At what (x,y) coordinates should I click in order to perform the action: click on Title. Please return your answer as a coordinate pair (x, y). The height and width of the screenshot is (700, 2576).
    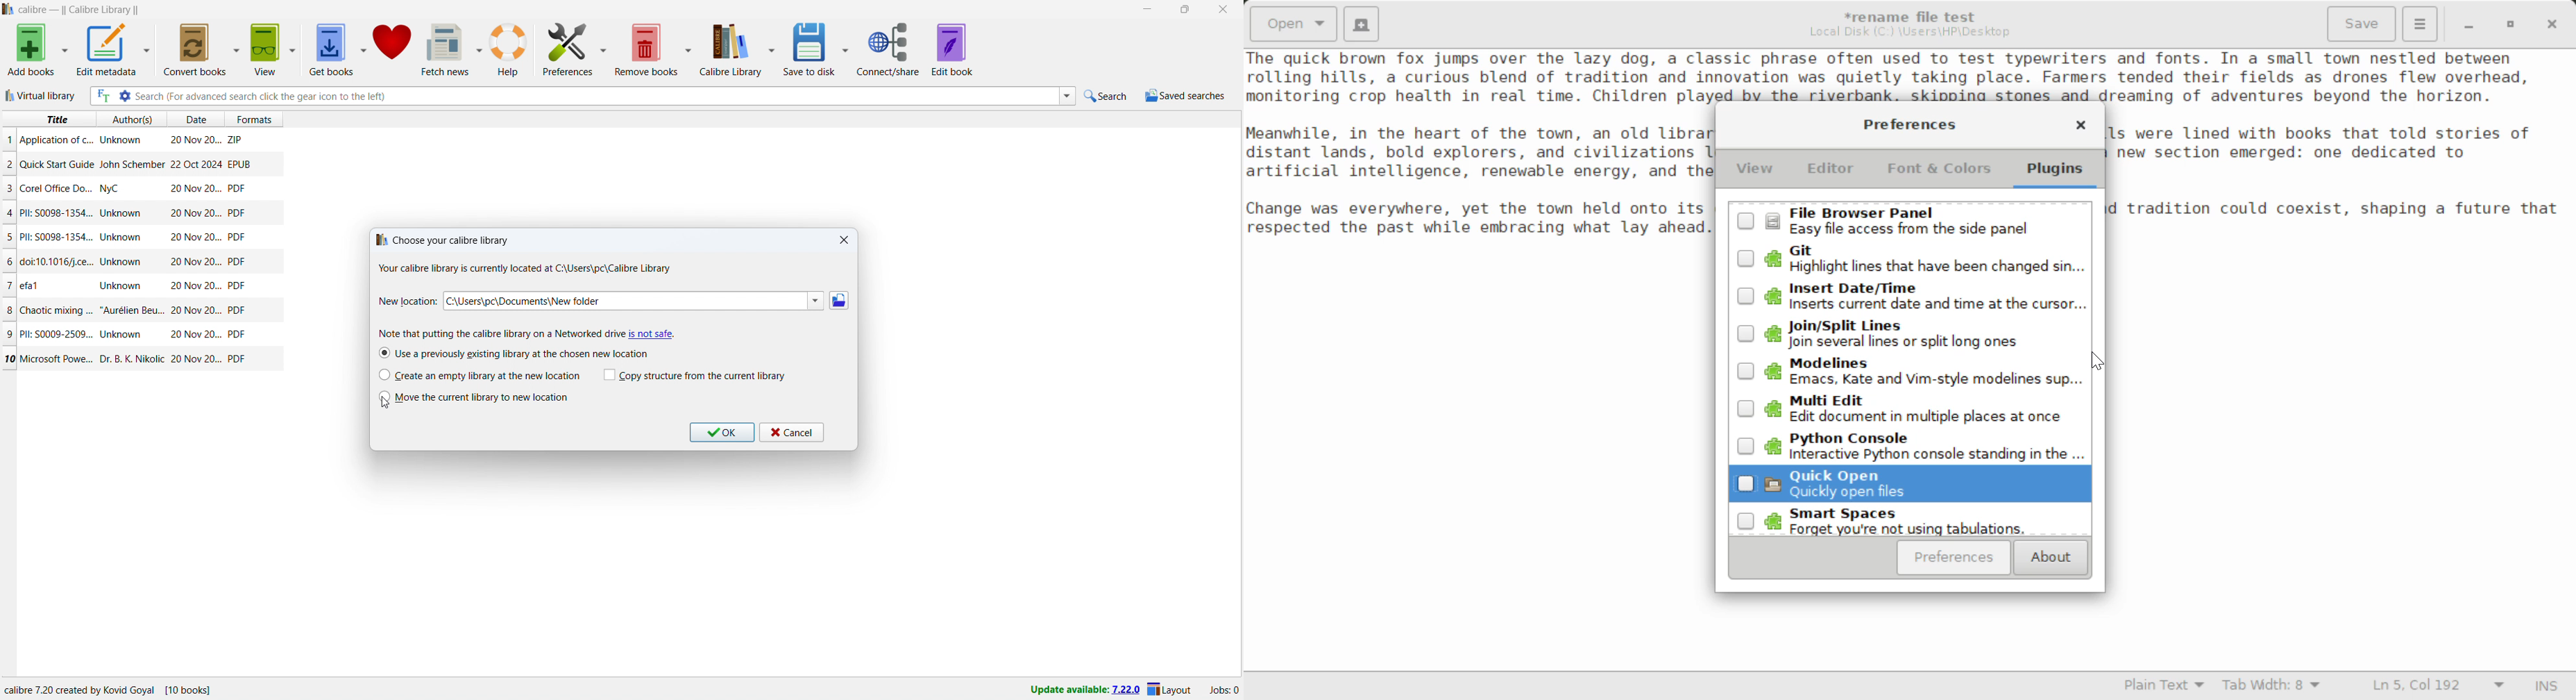
    Looking at the image, I should click on (57, 164).